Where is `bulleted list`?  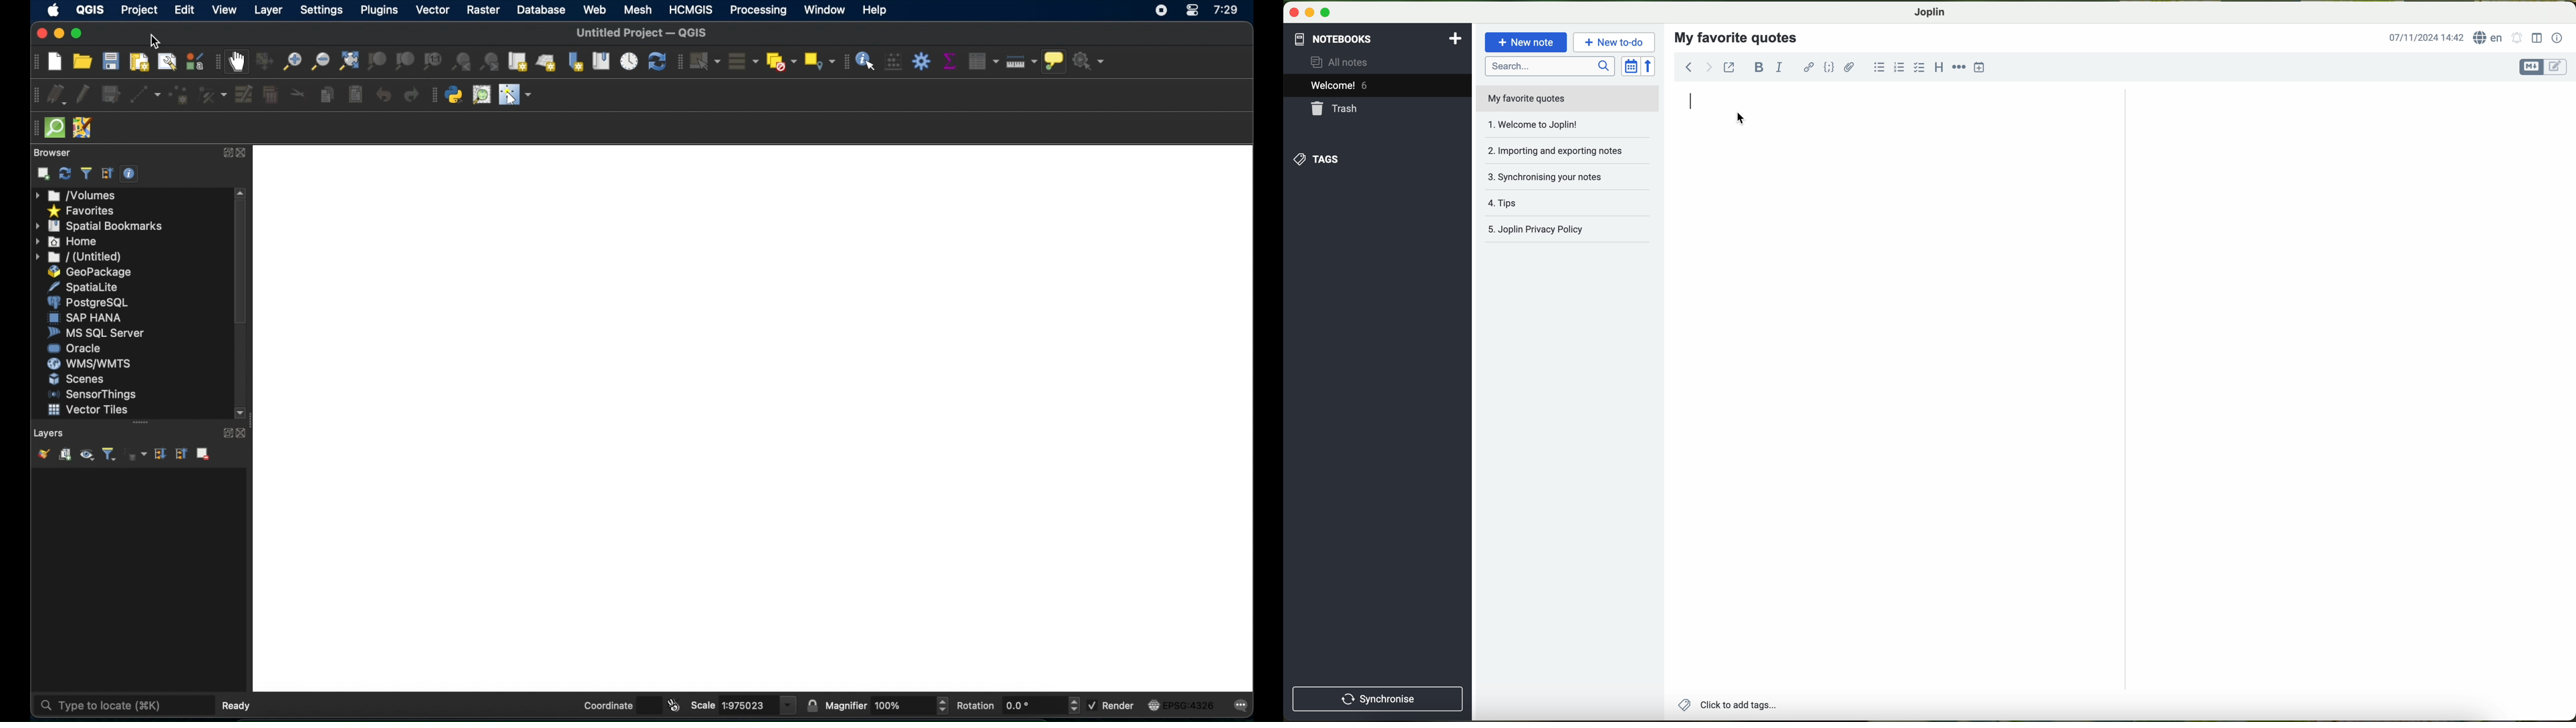 bulleted list is located at coordinates (1879, 68).